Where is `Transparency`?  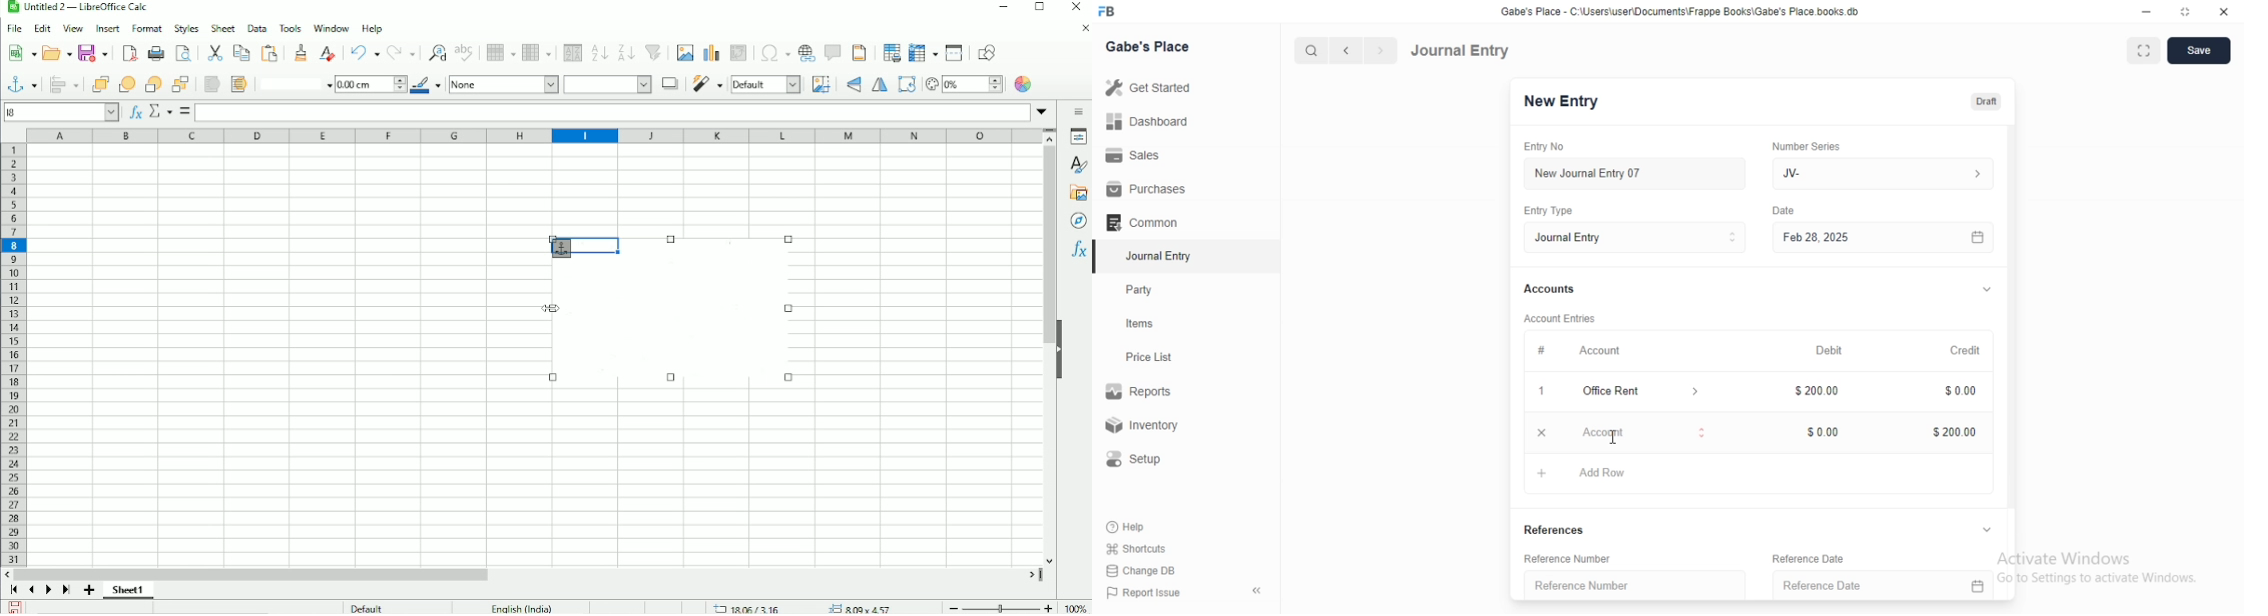 Transparency is located at coordinates (963, 84).